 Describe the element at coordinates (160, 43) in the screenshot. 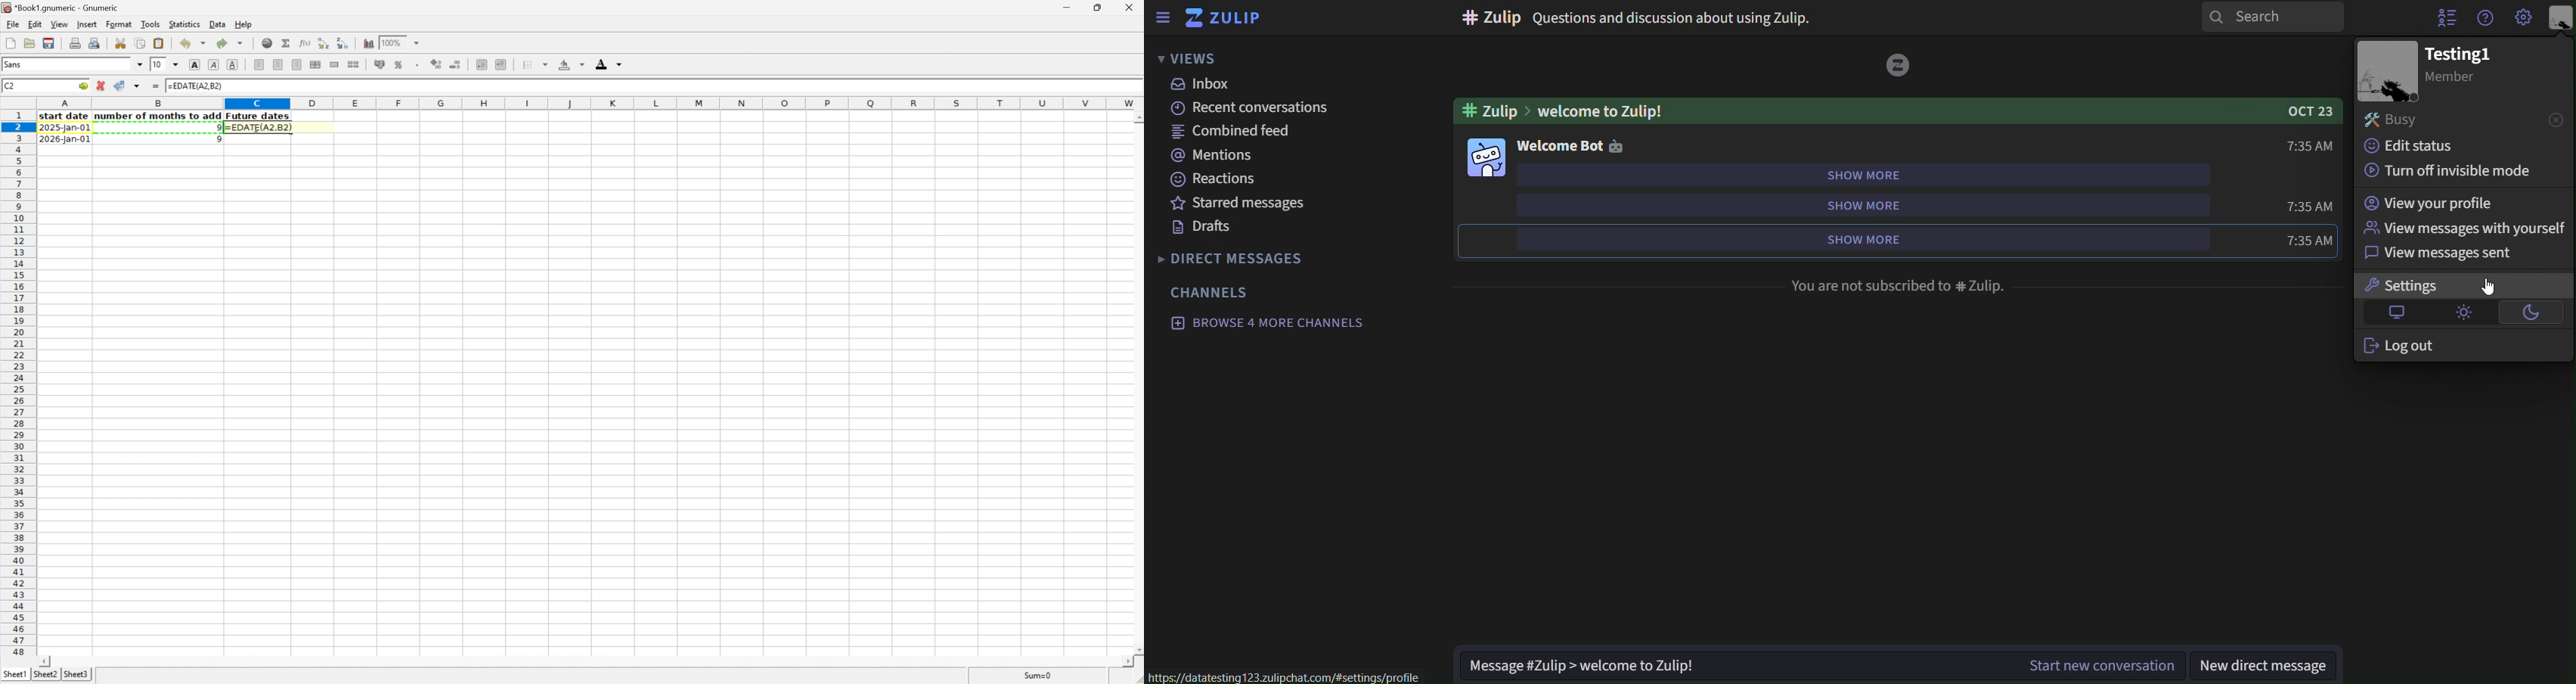

I see `Paste a clipboard` at that location.